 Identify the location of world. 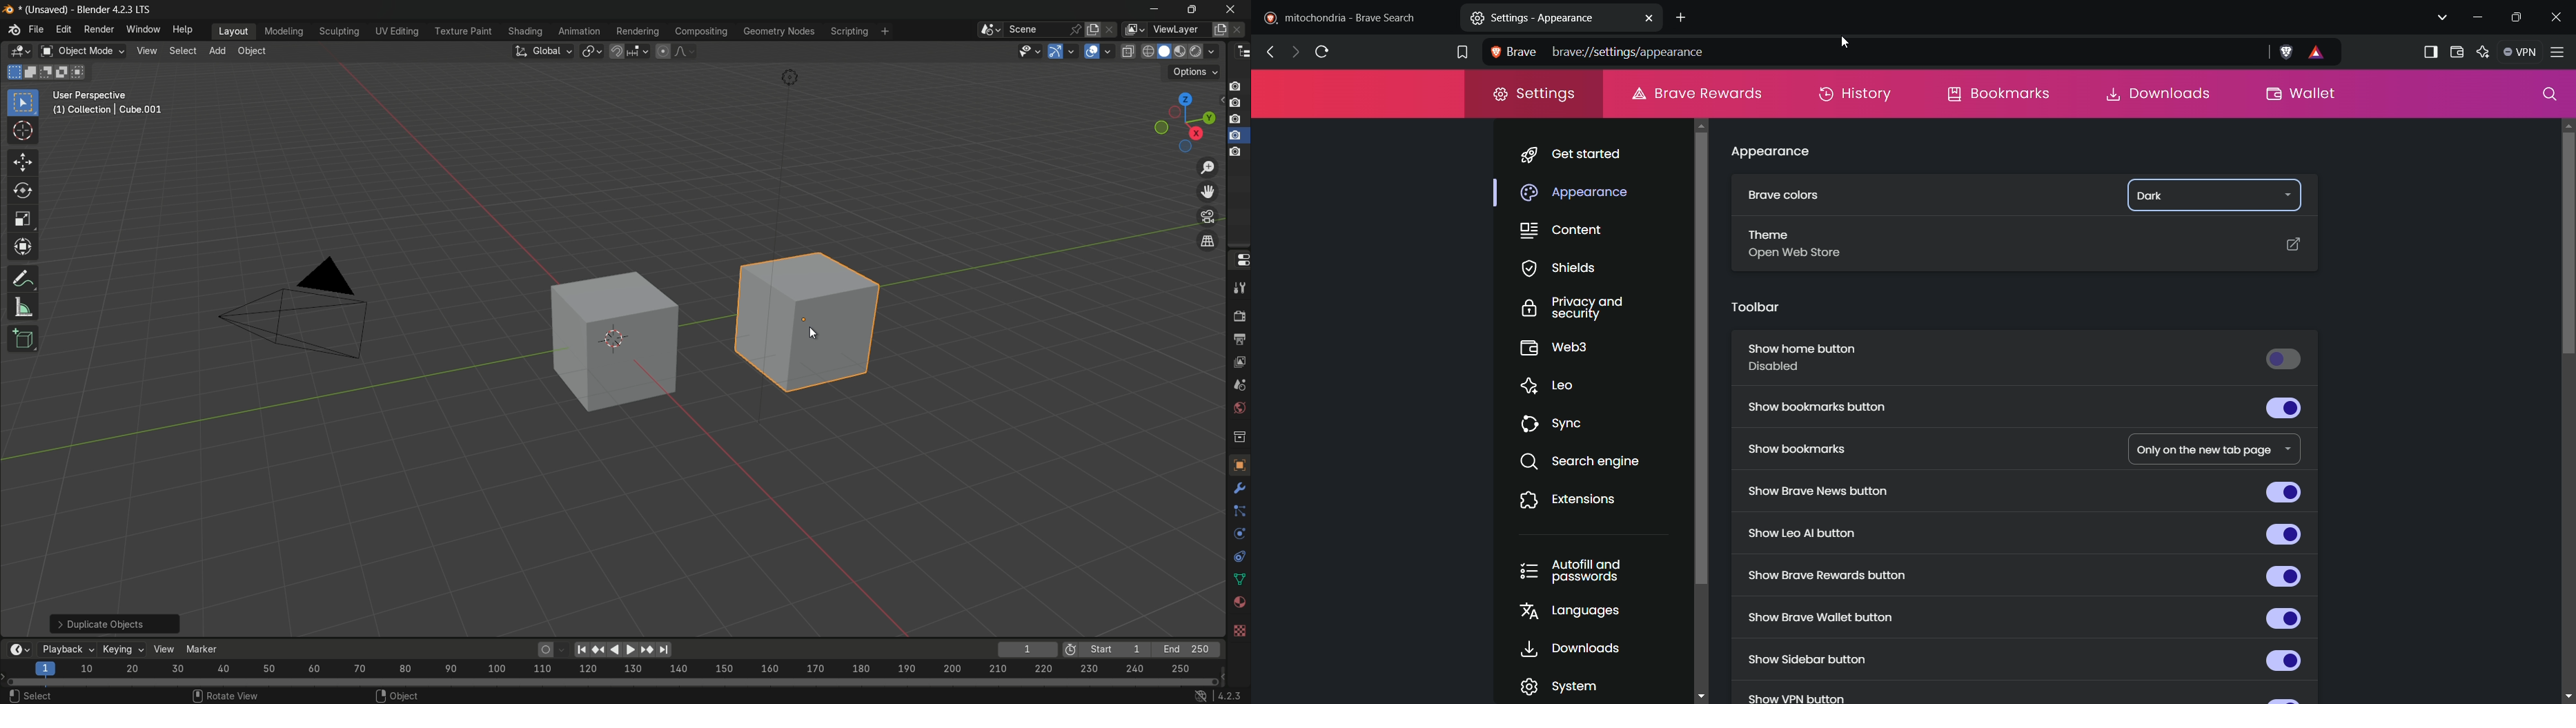
(1239, 407).